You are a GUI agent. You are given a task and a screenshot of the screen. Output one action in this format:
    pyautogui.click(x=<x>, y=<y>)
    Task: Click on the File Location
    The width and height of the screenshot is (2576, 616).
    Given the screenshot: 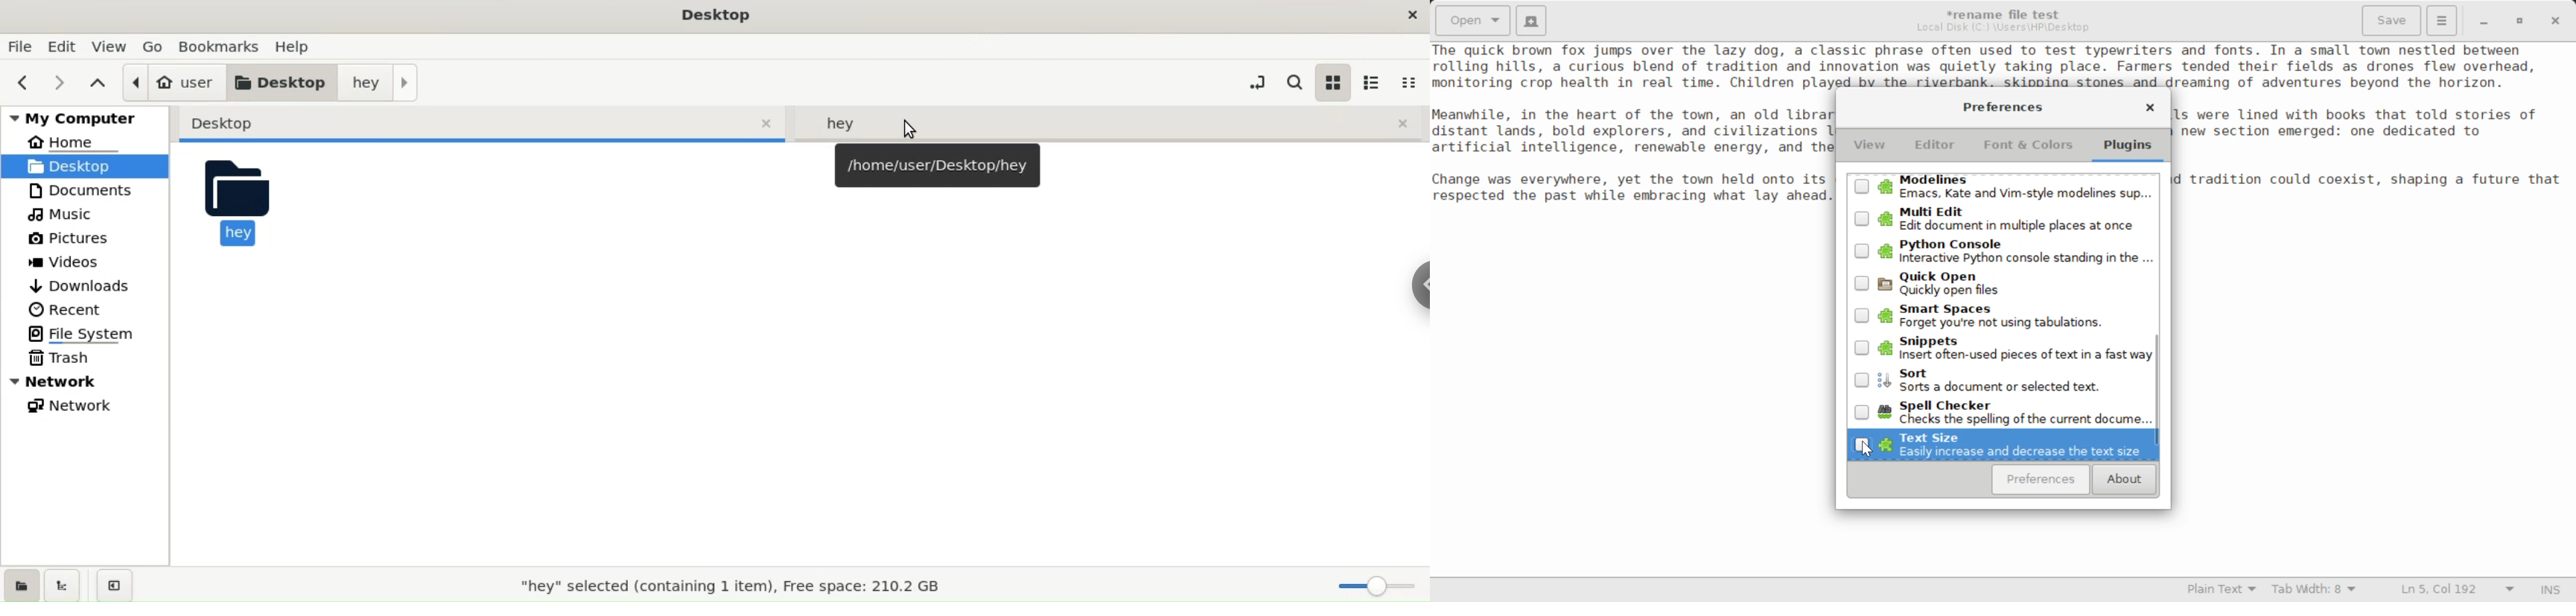 What is the action you would take?
    pyautogui.click(x=2003, y=27)
    